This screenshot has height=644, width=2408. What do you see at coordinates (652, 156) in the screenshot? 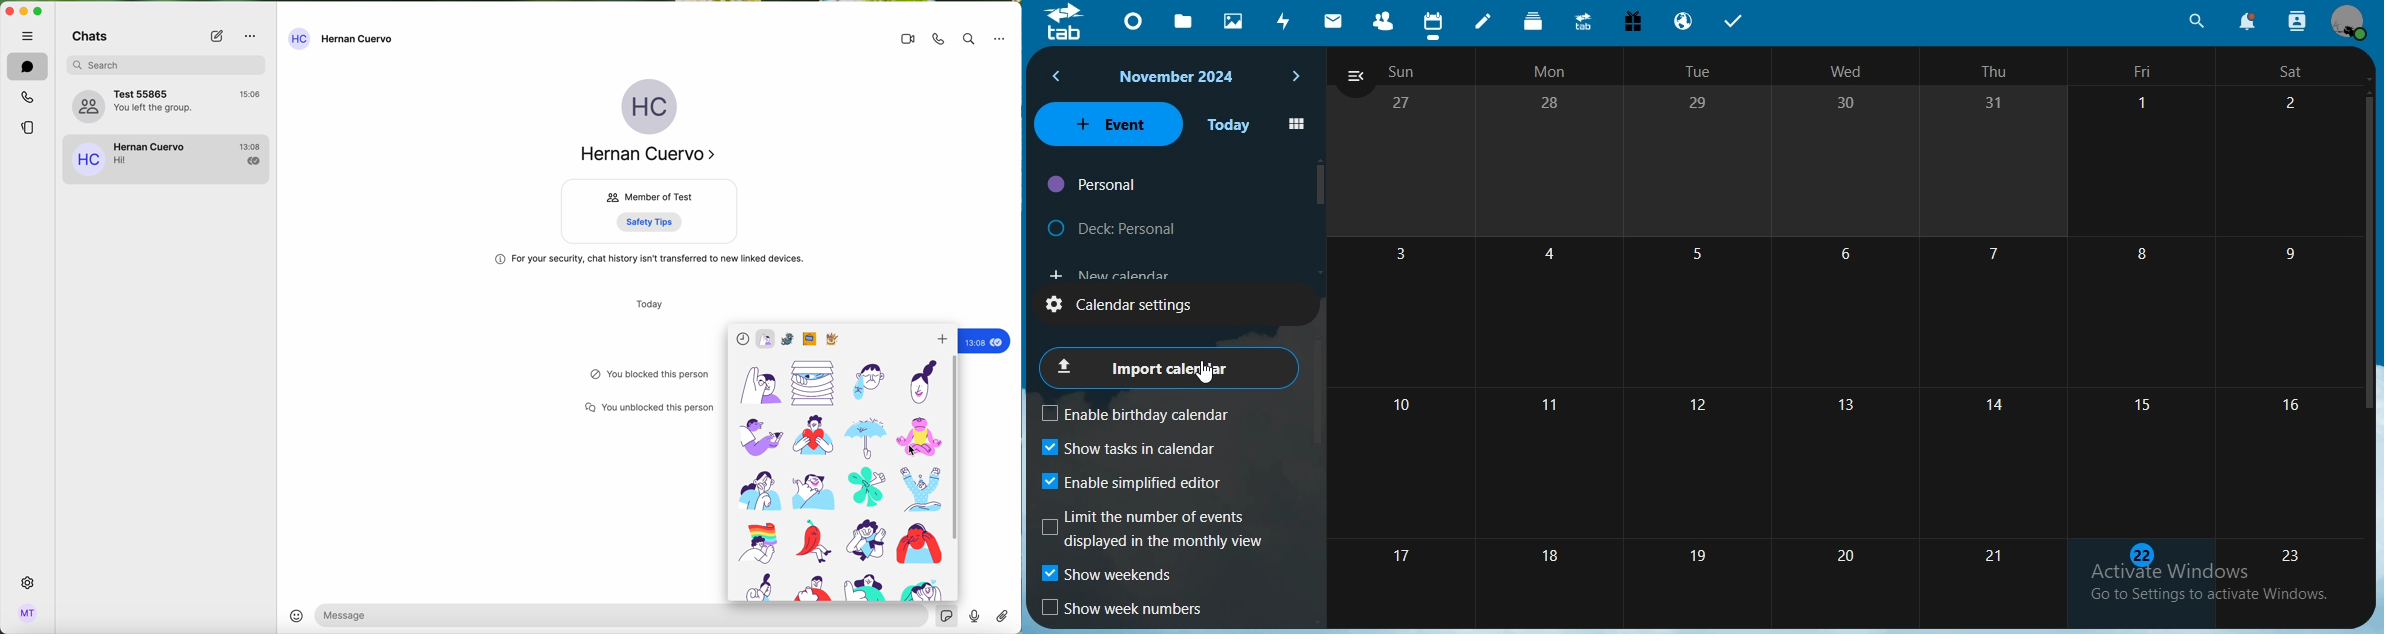
I see `Hernan Cuvero` at bounding box center [652, 156].